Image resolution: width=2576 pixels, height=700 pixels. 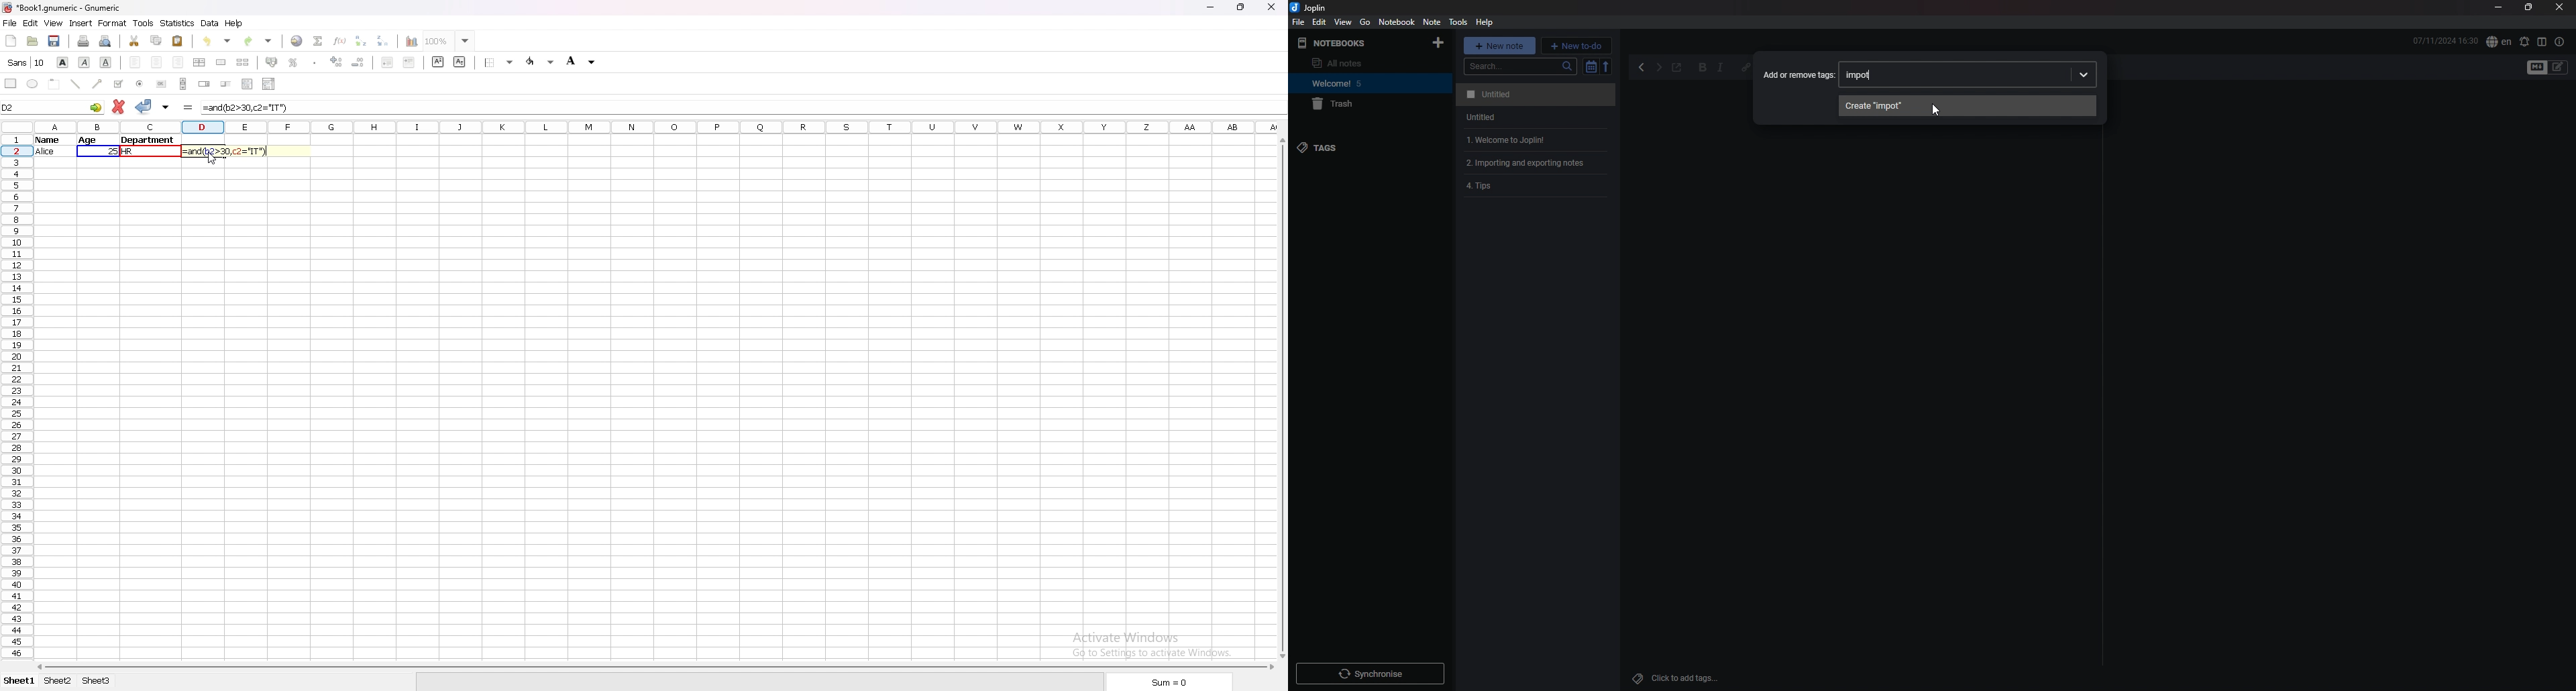 I want to click on save, so click(x=53, y=42).